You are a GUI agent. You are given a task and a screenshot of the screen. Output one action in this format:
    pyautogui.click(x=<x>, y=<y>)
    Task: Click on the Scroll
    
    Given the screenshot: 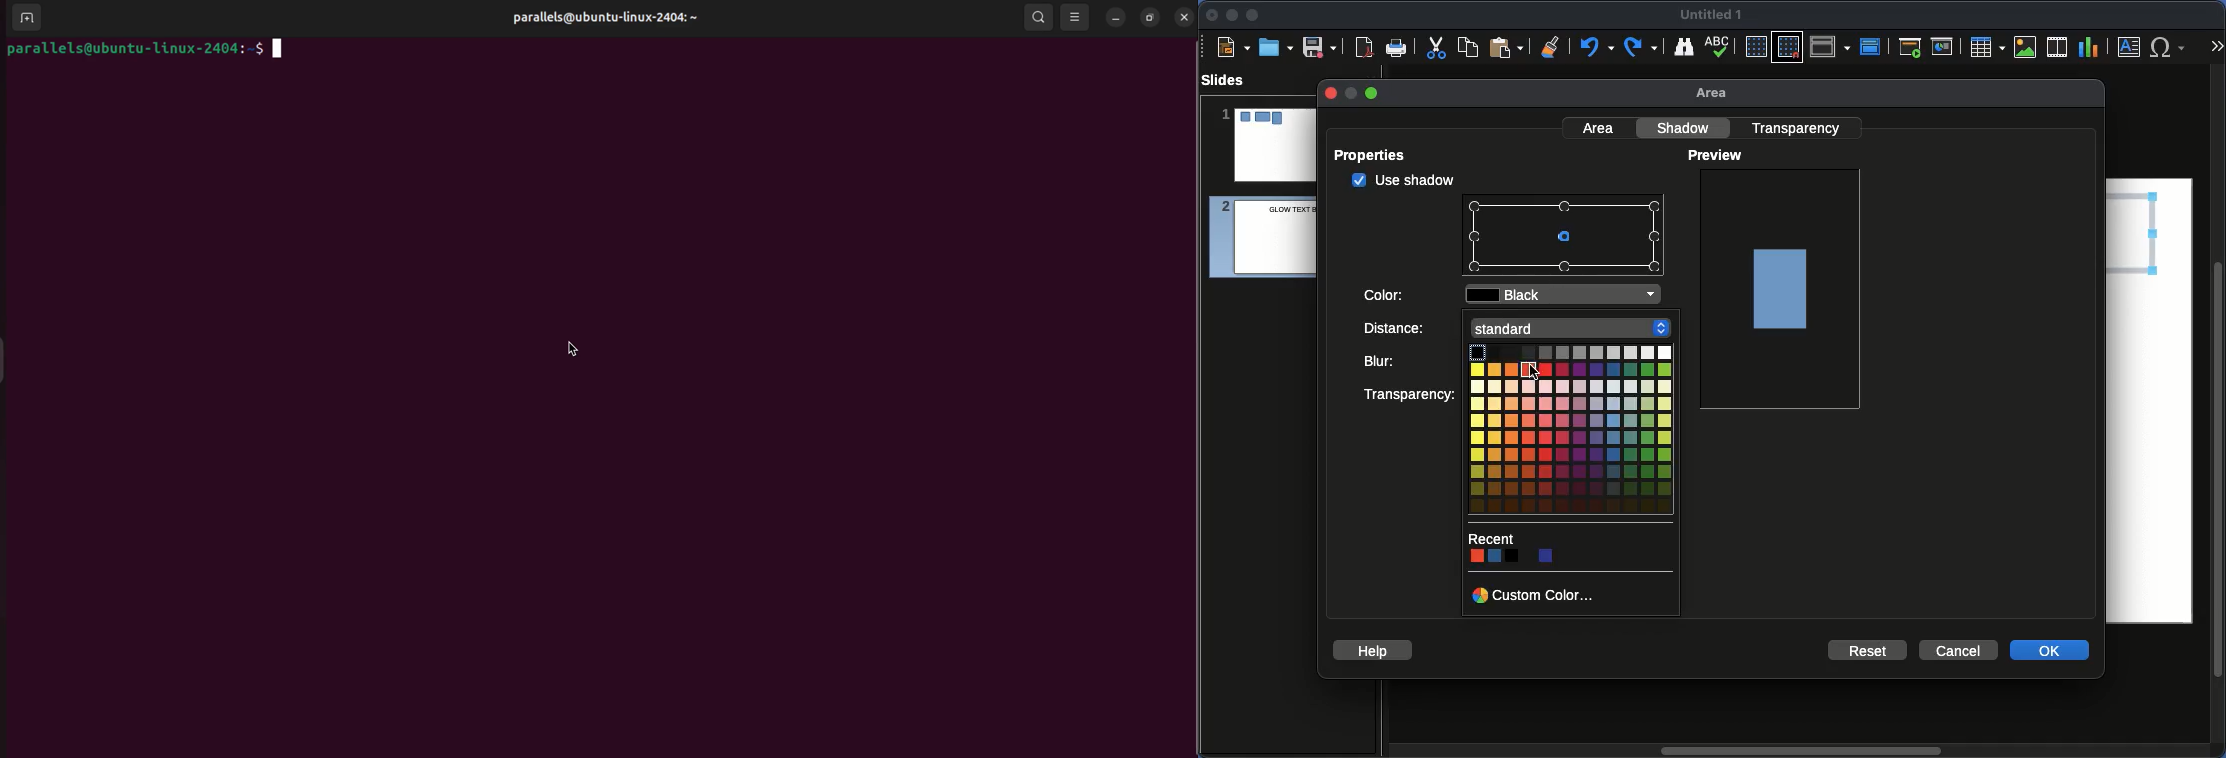 What is the action you would take?
    pyautogui.click(x=1797, y=752)
    